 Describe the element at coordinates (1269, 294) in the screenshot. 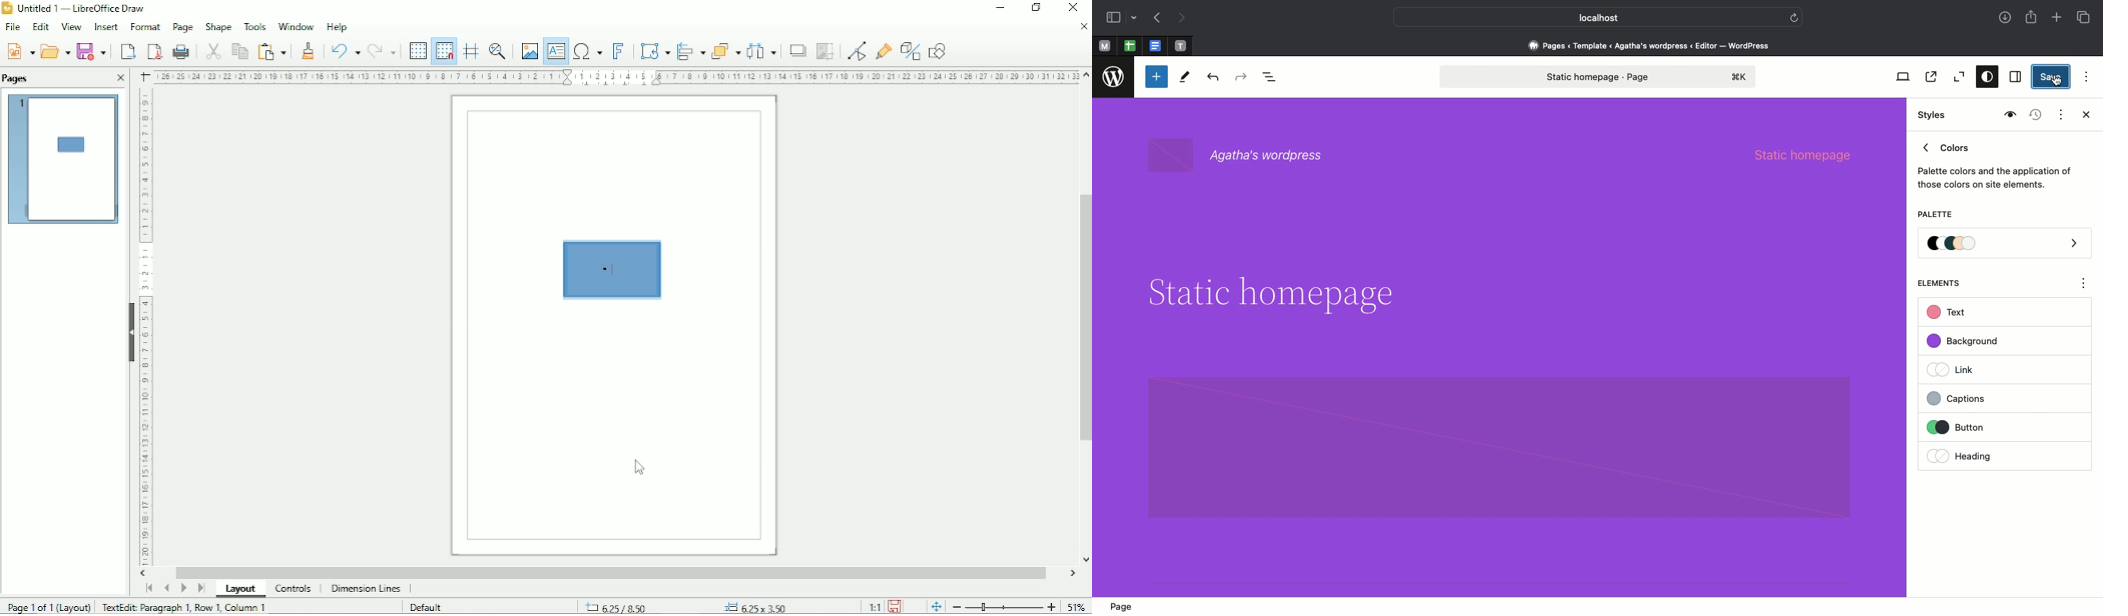

I see `headline` at that location.